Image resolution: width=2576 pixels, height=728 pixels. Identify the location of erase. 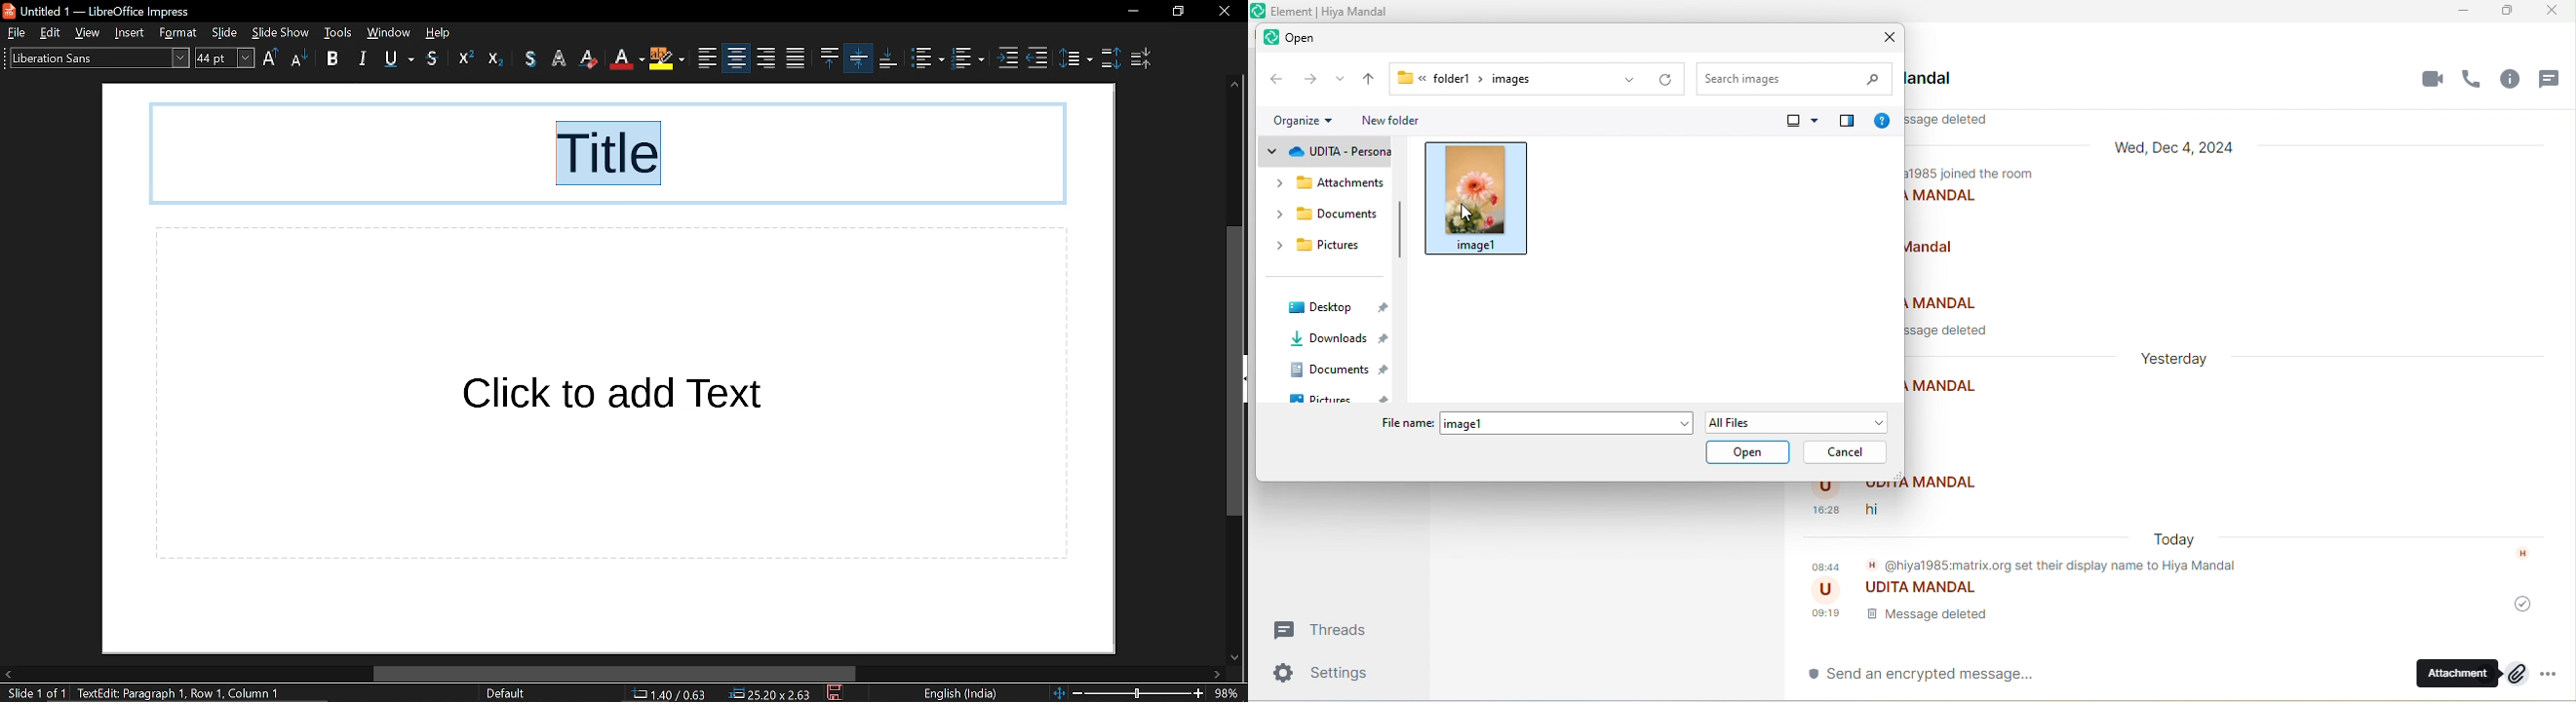
(560, 58).